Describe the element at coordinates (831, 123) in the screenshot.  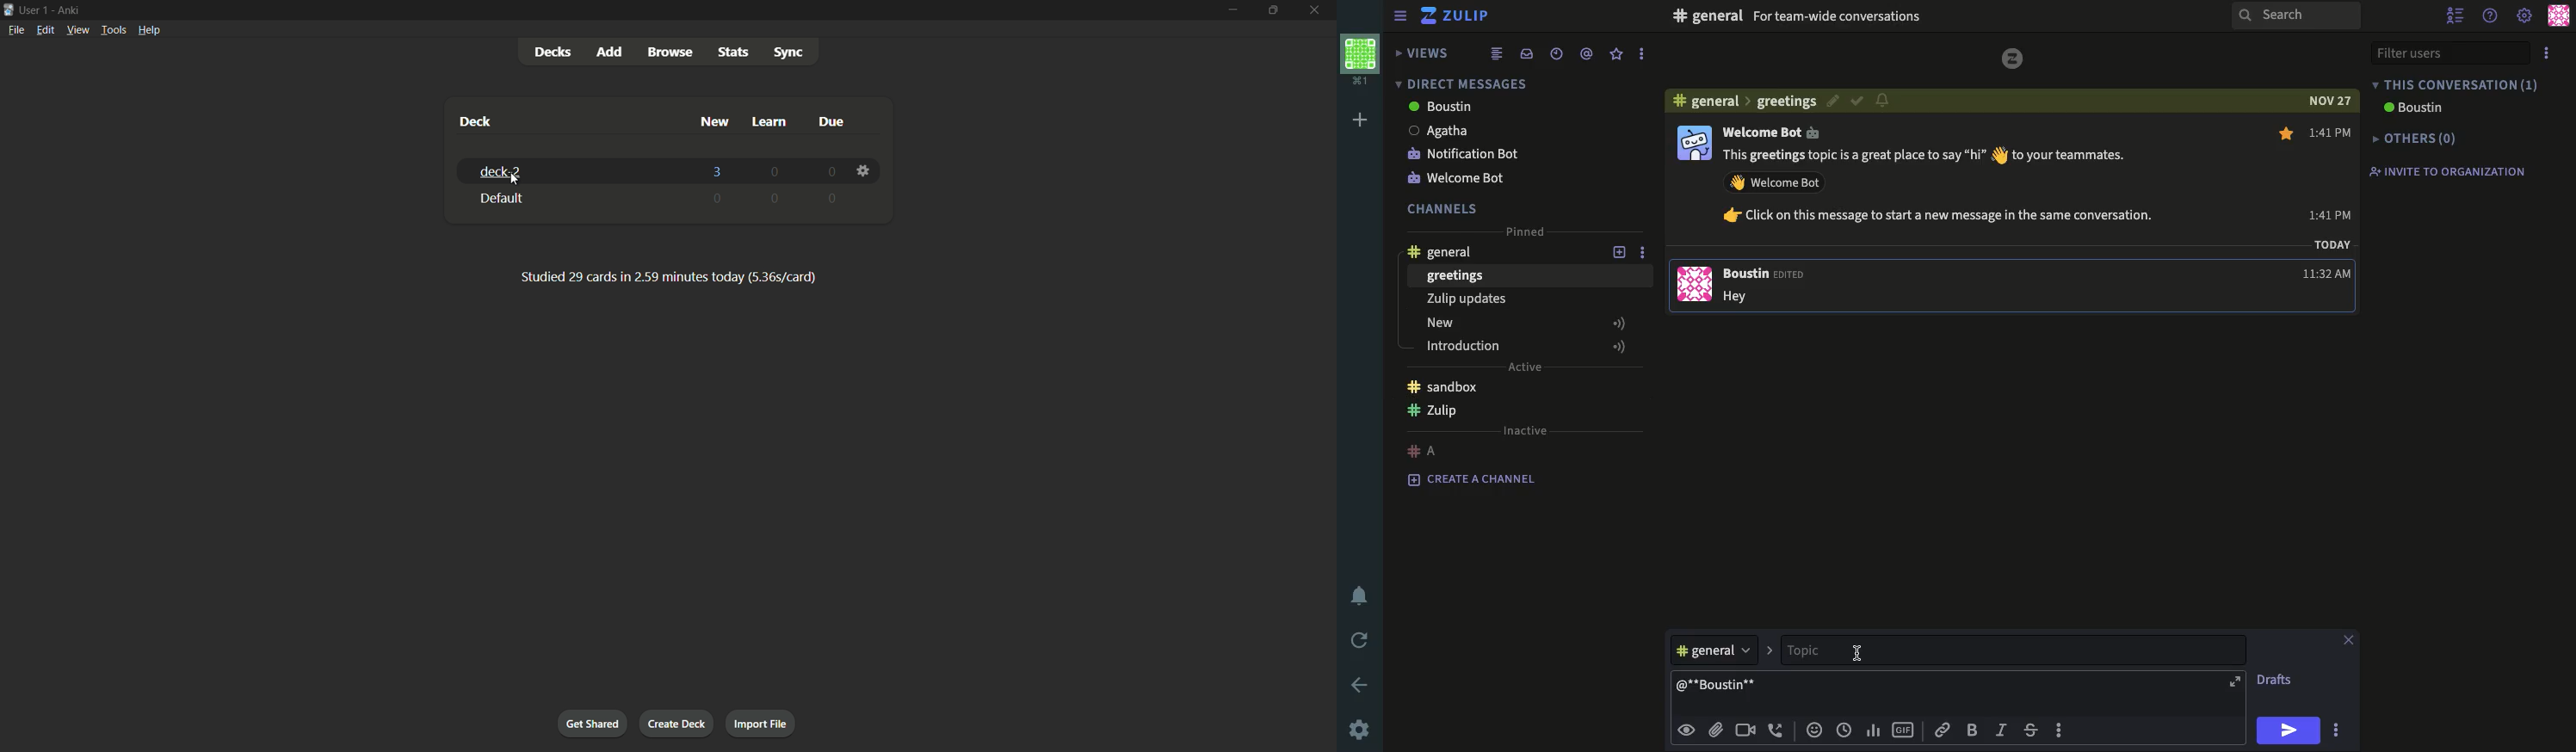
I see `due` at that location.